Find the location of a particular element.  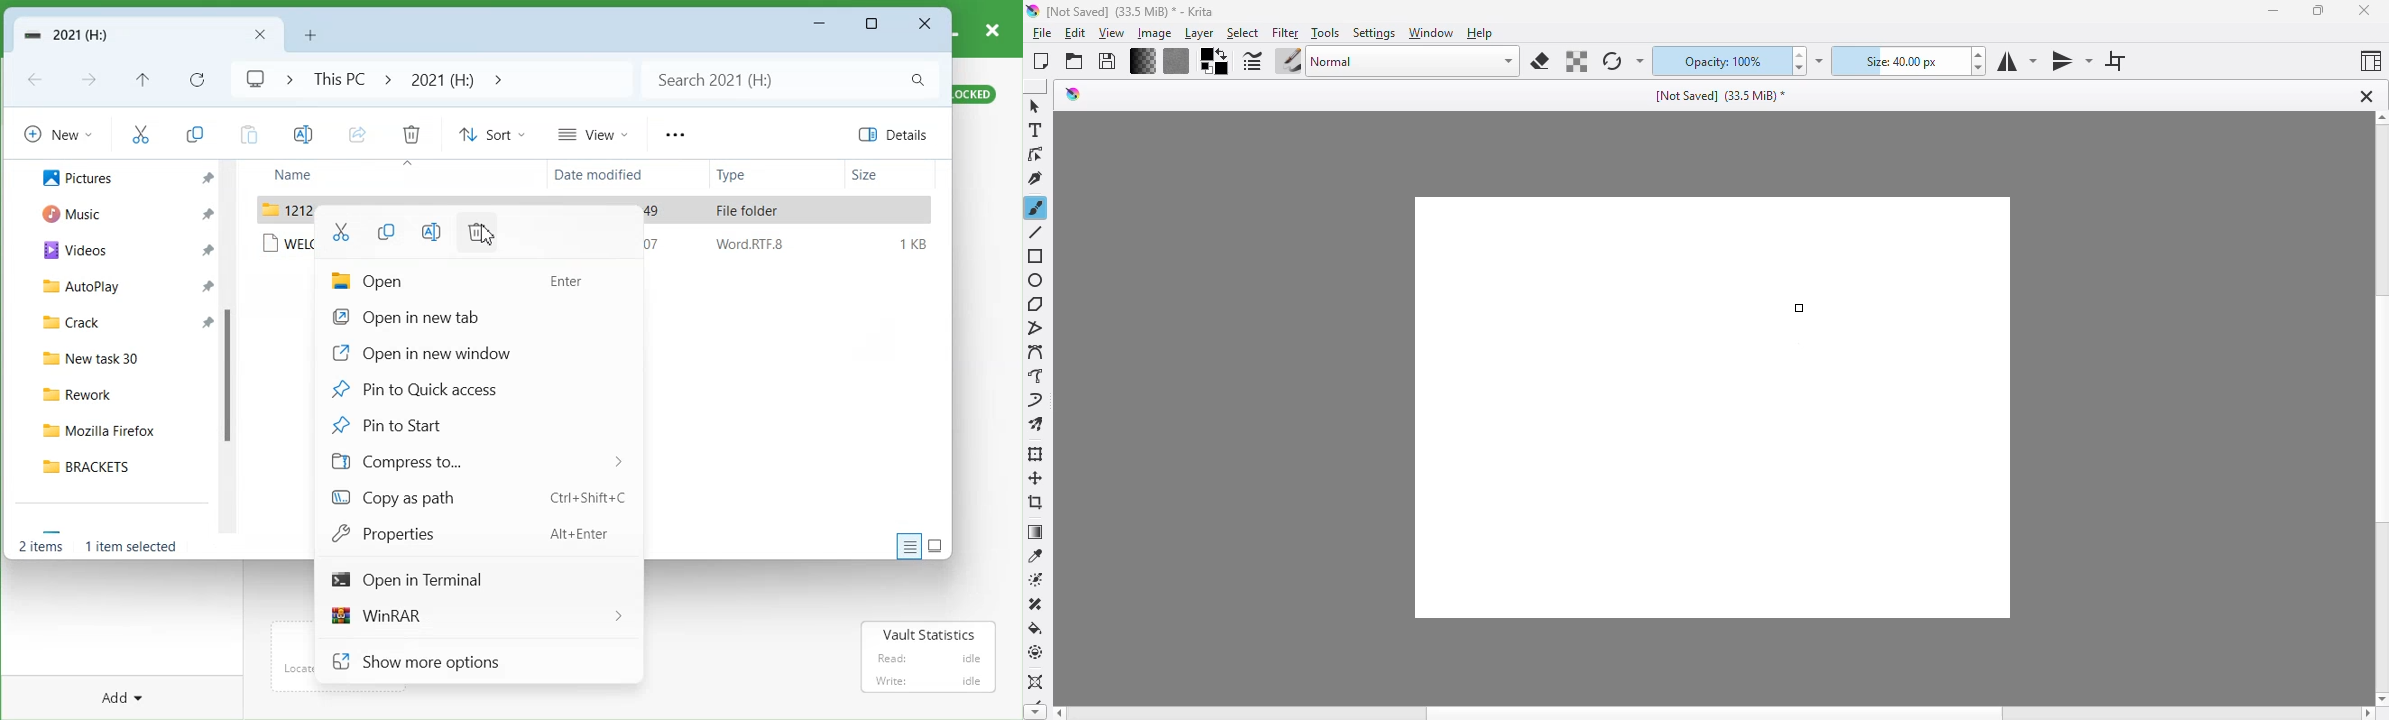

Copy is located at coordinates (385, 231).